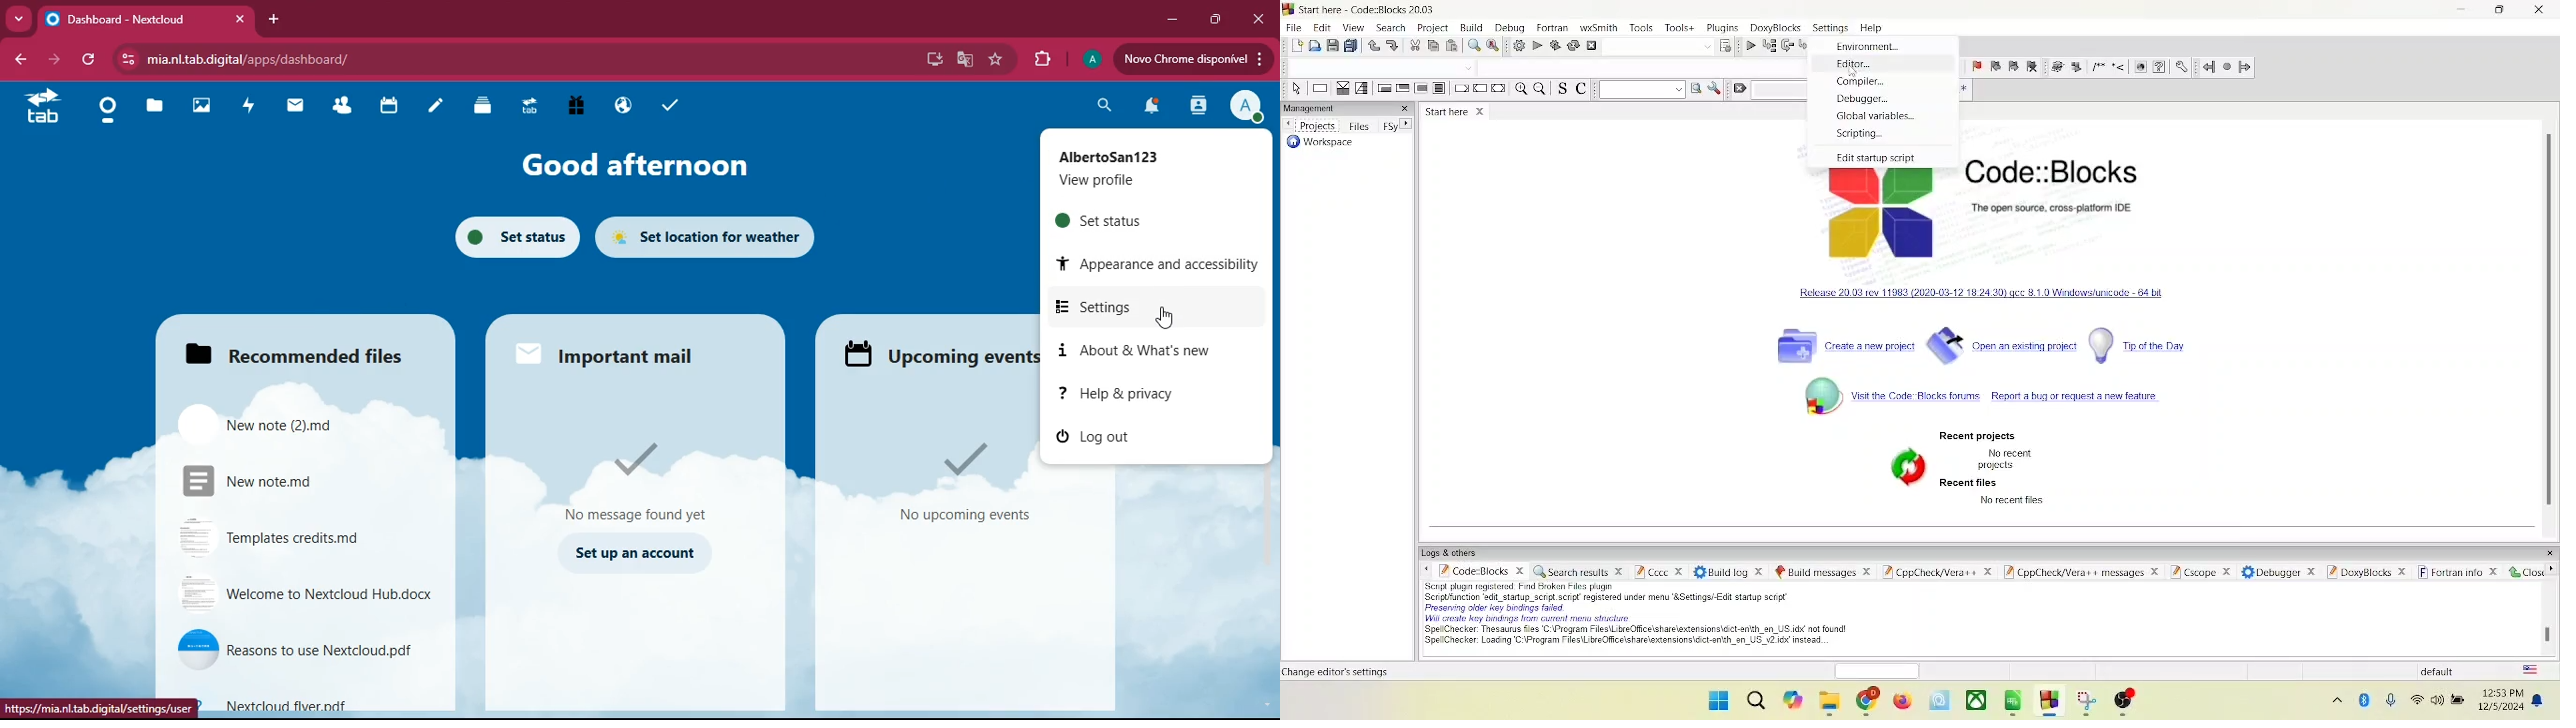 The width and height of the screenshot is (2576, 728). Describe the element at coordinates (1438, 88) in the screenshot. I see `block instruction` at that location.